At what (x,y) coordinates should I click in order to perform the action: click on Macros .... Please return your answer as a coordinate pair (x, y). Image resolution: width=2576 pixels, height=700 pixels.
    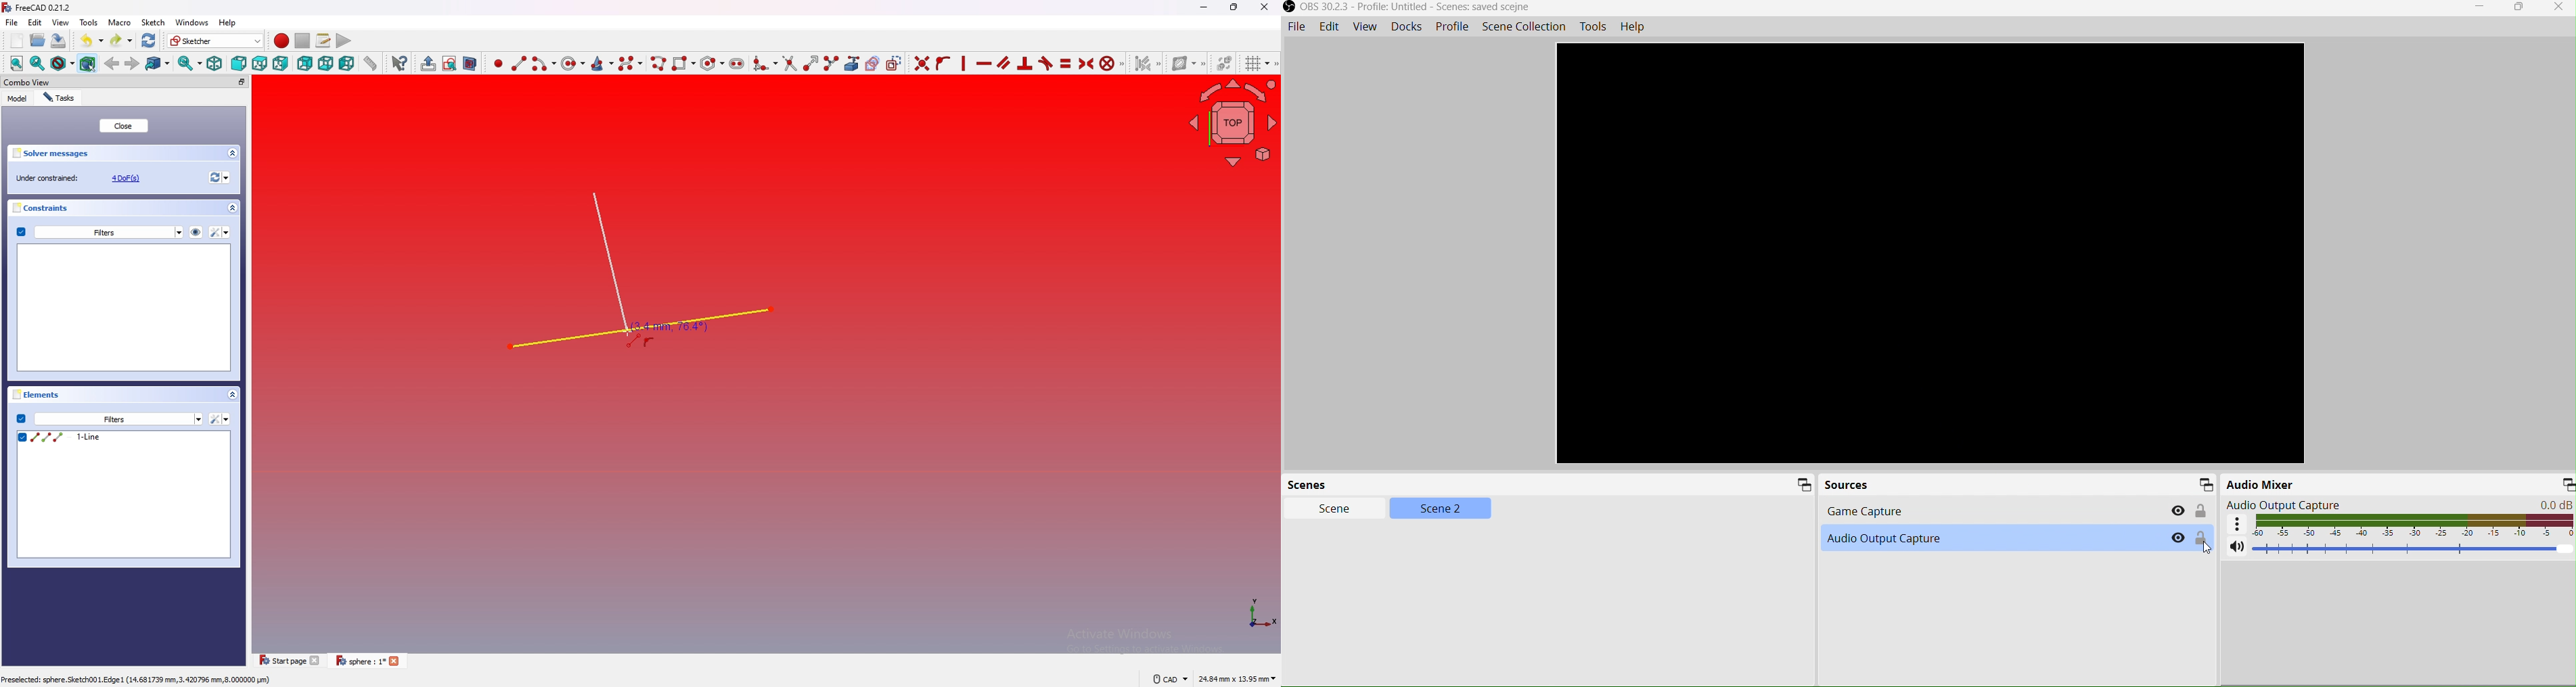
    Looking at the image, I should click on (322, 41).